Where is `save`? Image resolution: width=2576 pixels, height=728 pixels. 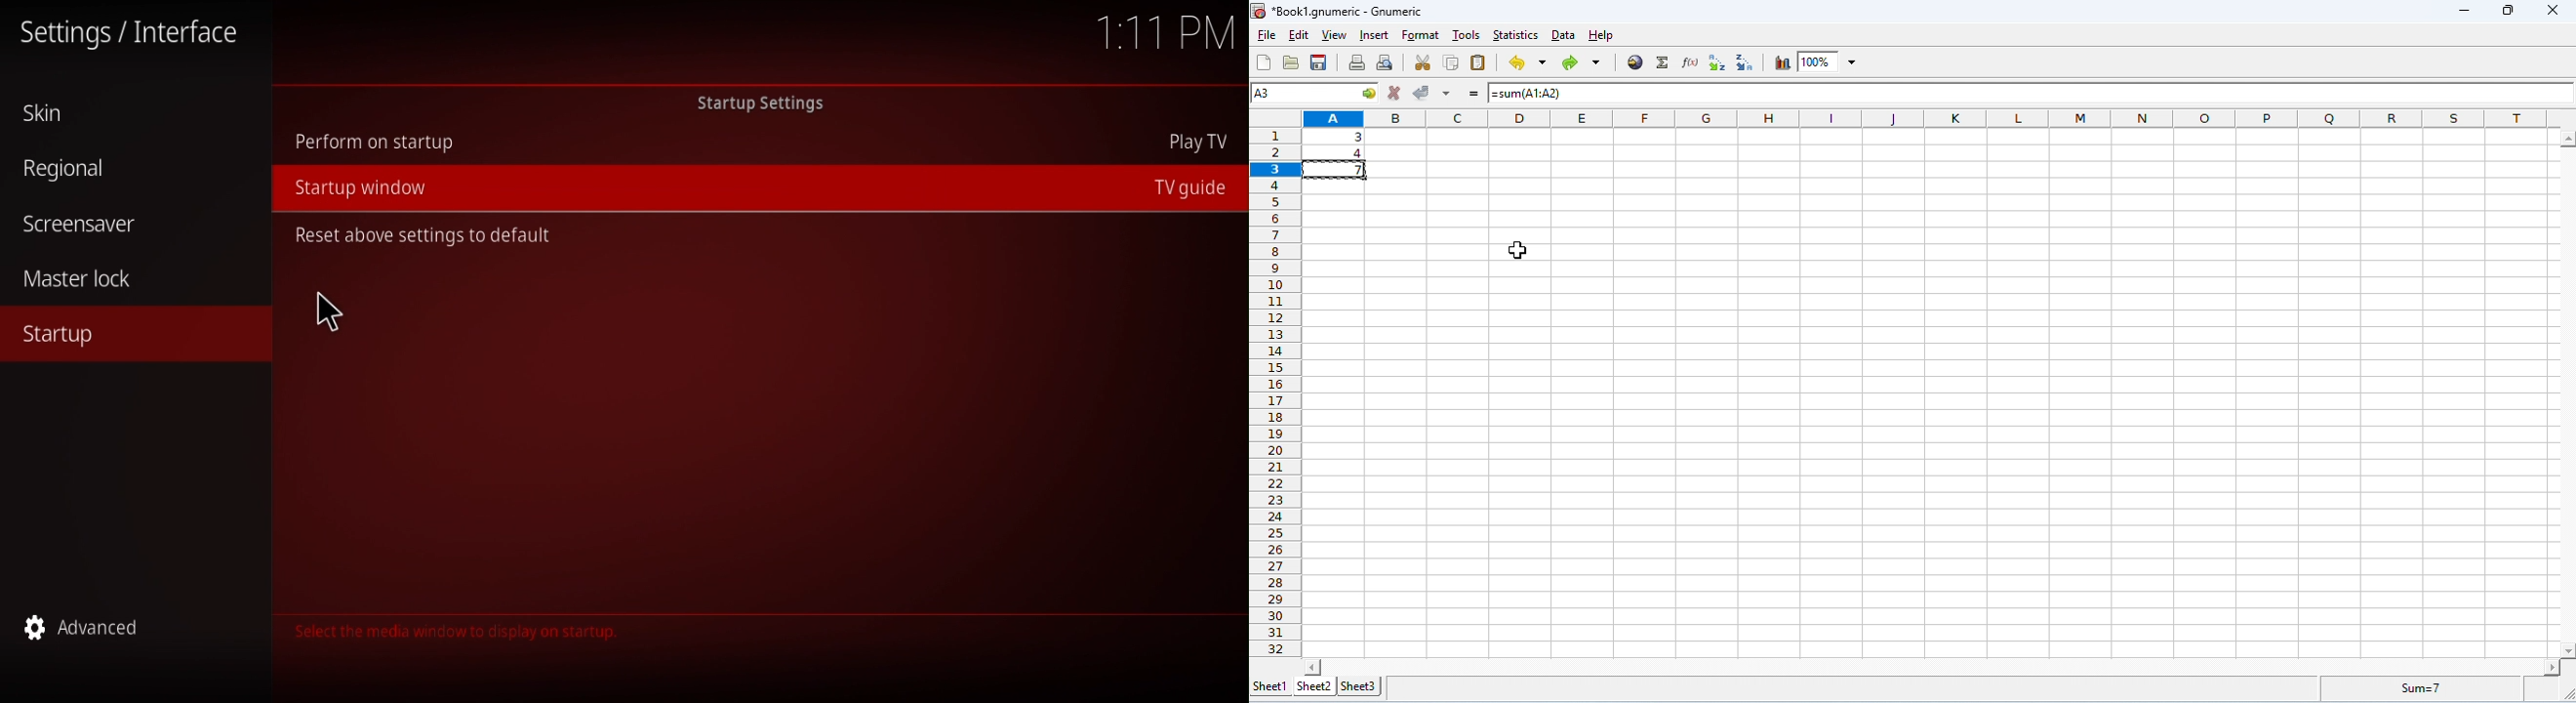
save is located at coordinates (1319, 62).